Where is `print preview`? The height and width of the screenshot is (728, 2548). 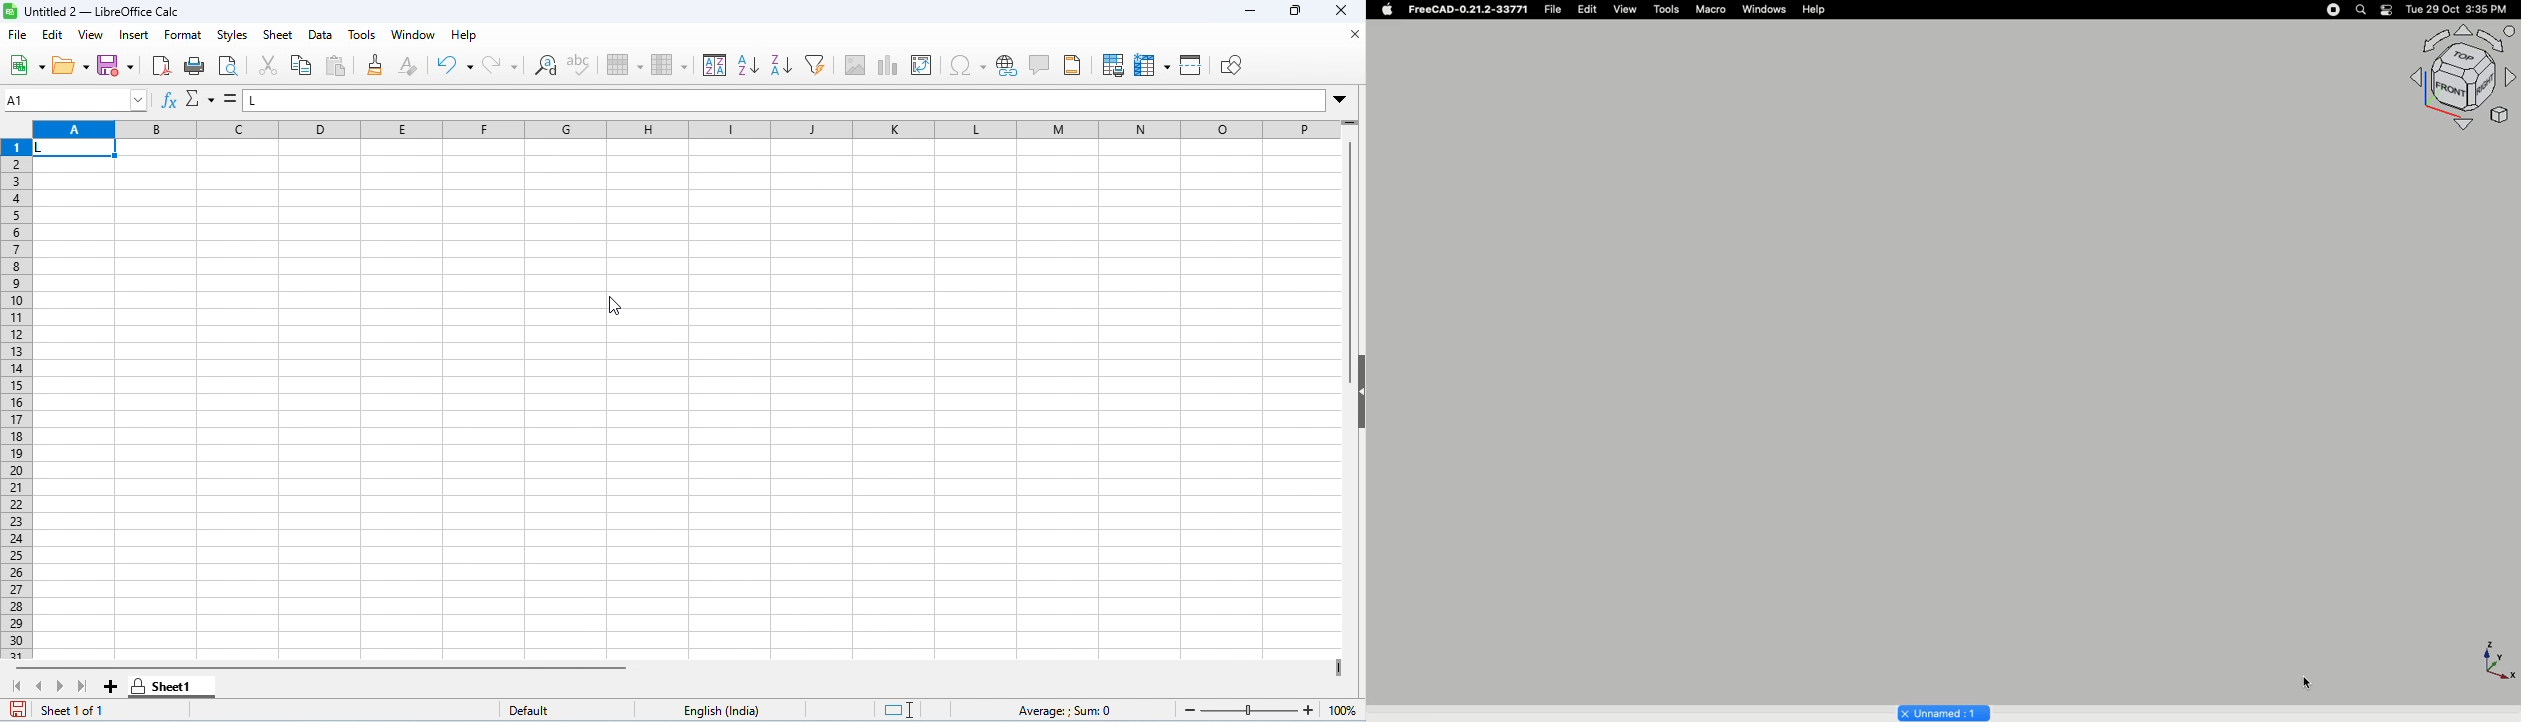
print preview is located at coordinates (227, 67).